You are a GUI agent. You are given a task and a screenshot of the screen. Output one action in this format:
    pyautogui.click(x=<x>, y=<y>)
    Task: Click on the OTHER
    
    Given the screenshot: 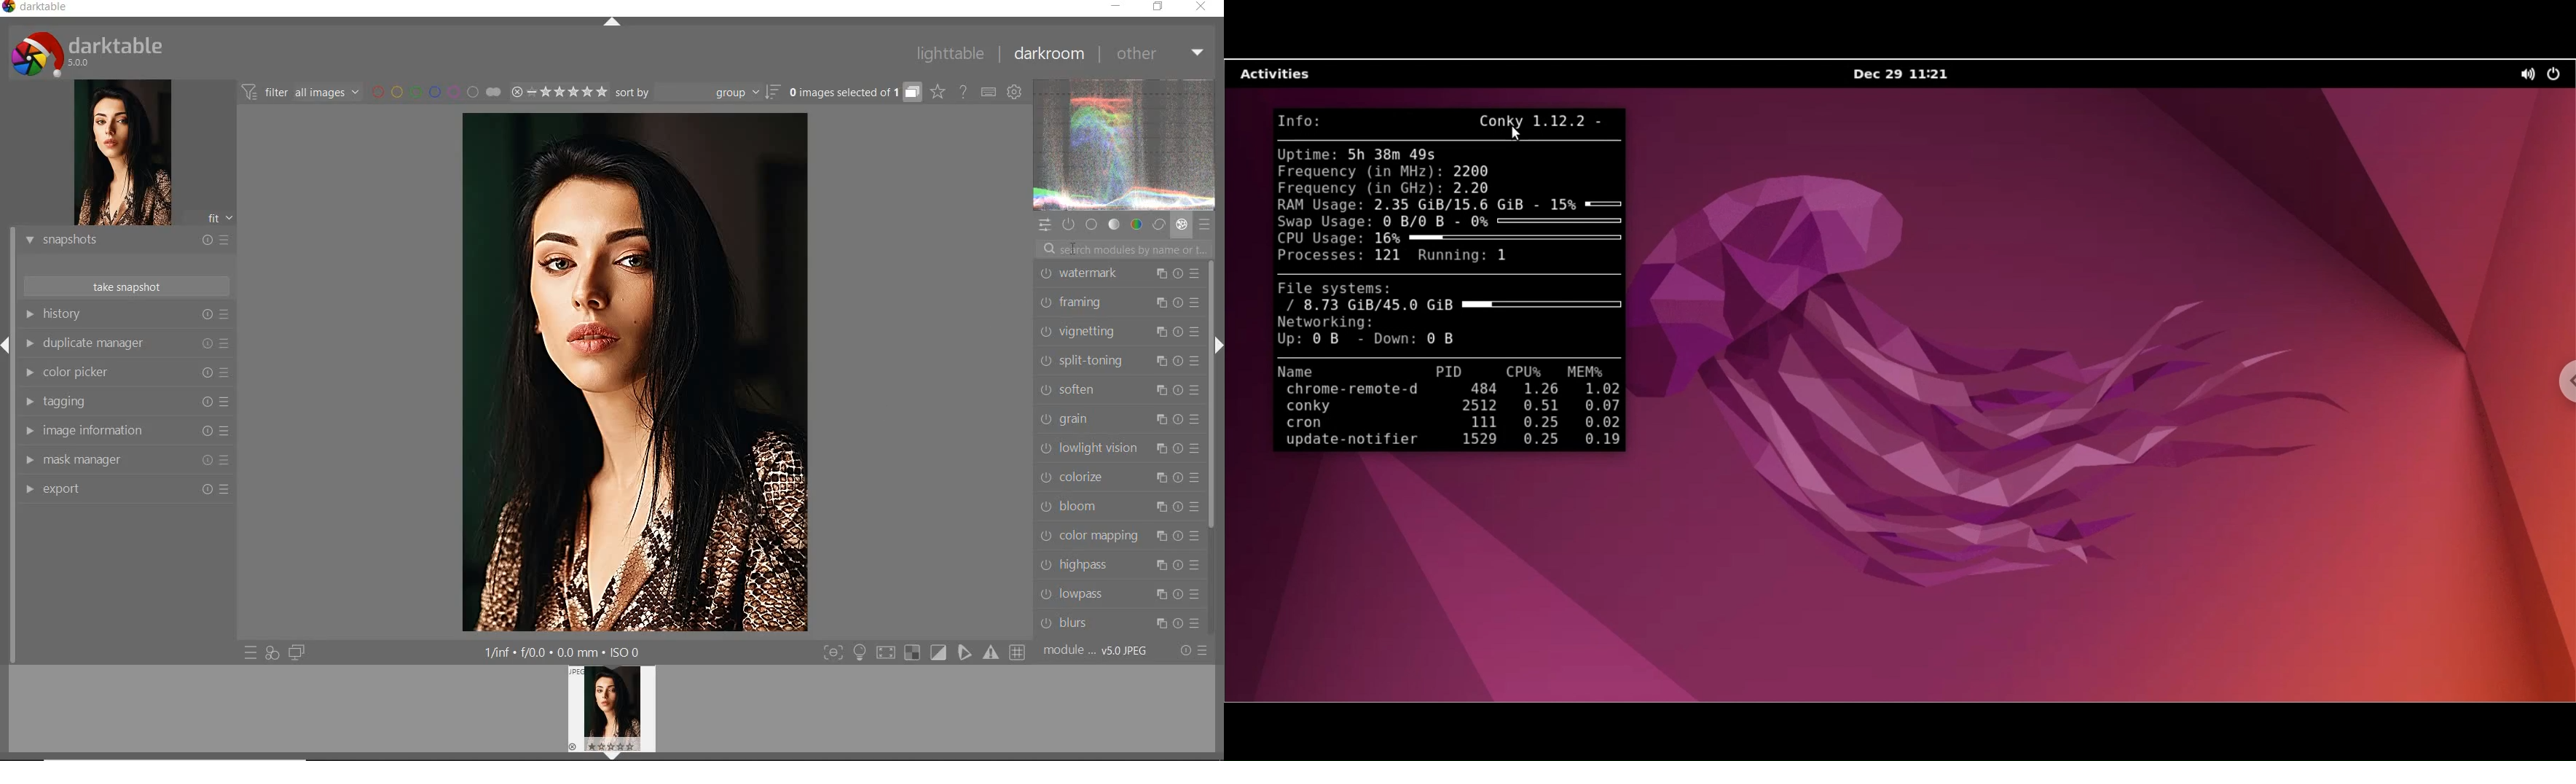 What is the action you would take?
    pyautogui.click(x=1158, y=55)
    